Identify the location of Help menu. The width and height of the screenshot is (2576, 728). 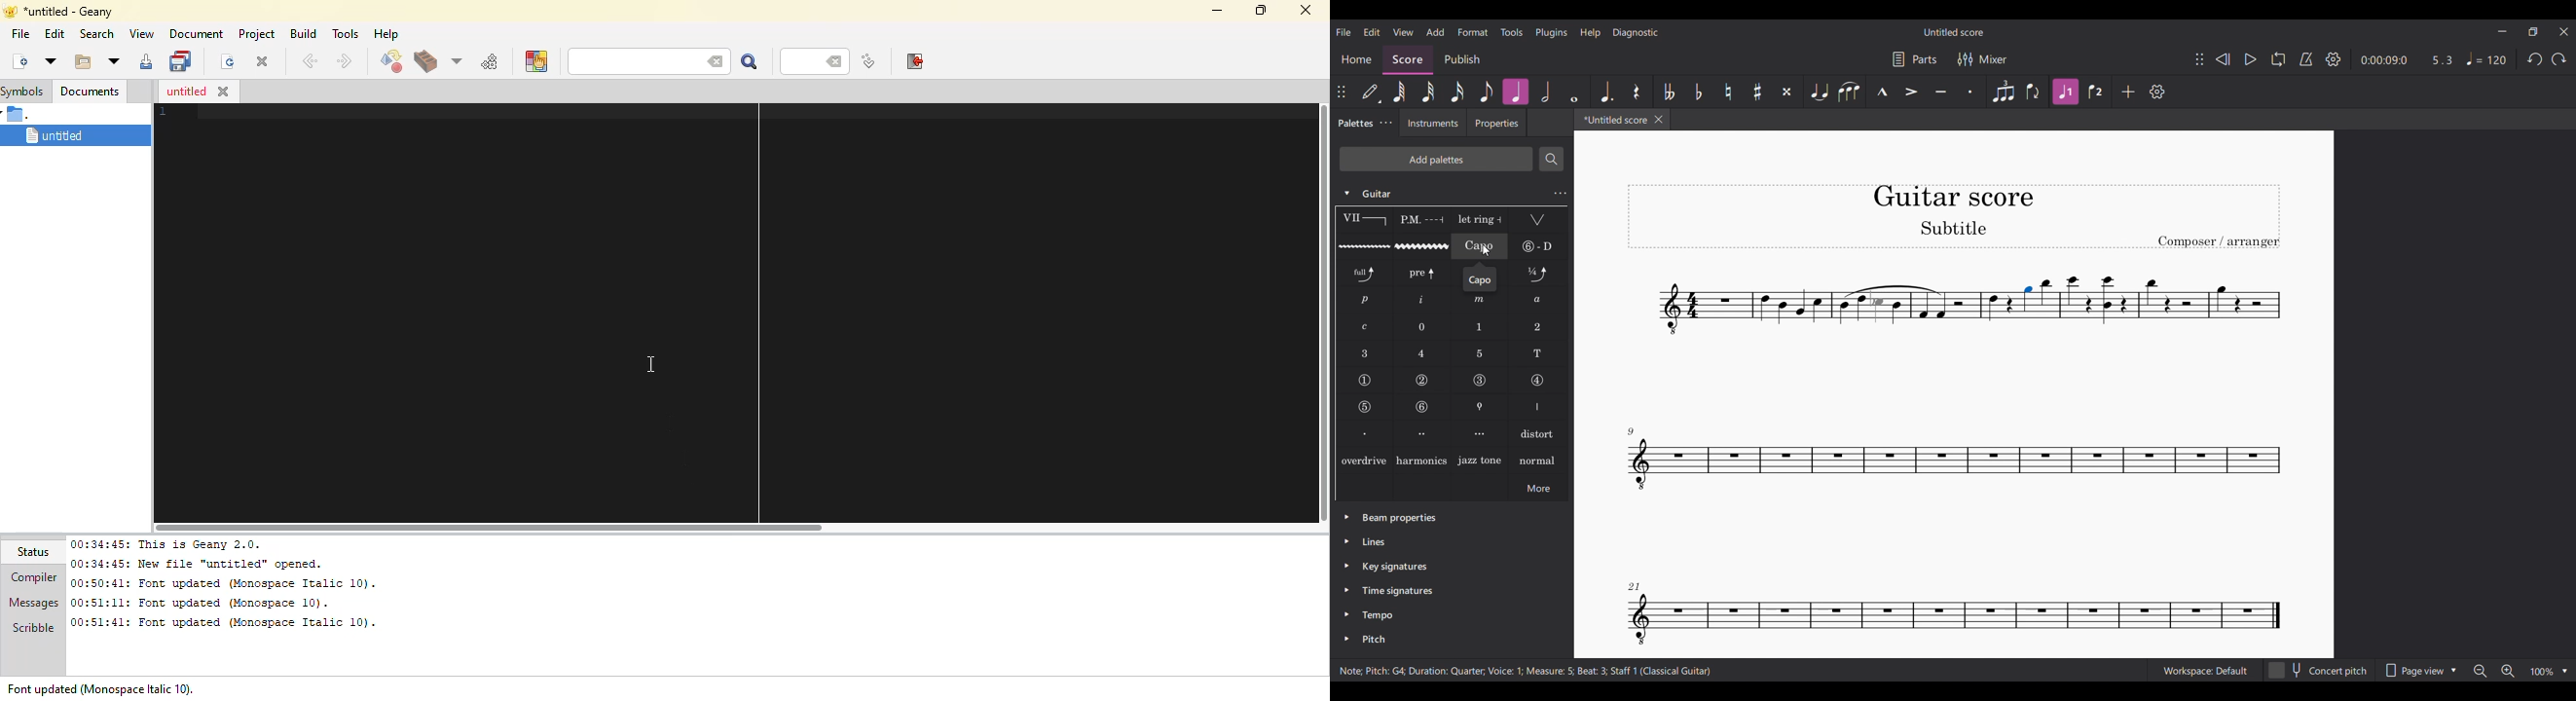
(1590, 33).